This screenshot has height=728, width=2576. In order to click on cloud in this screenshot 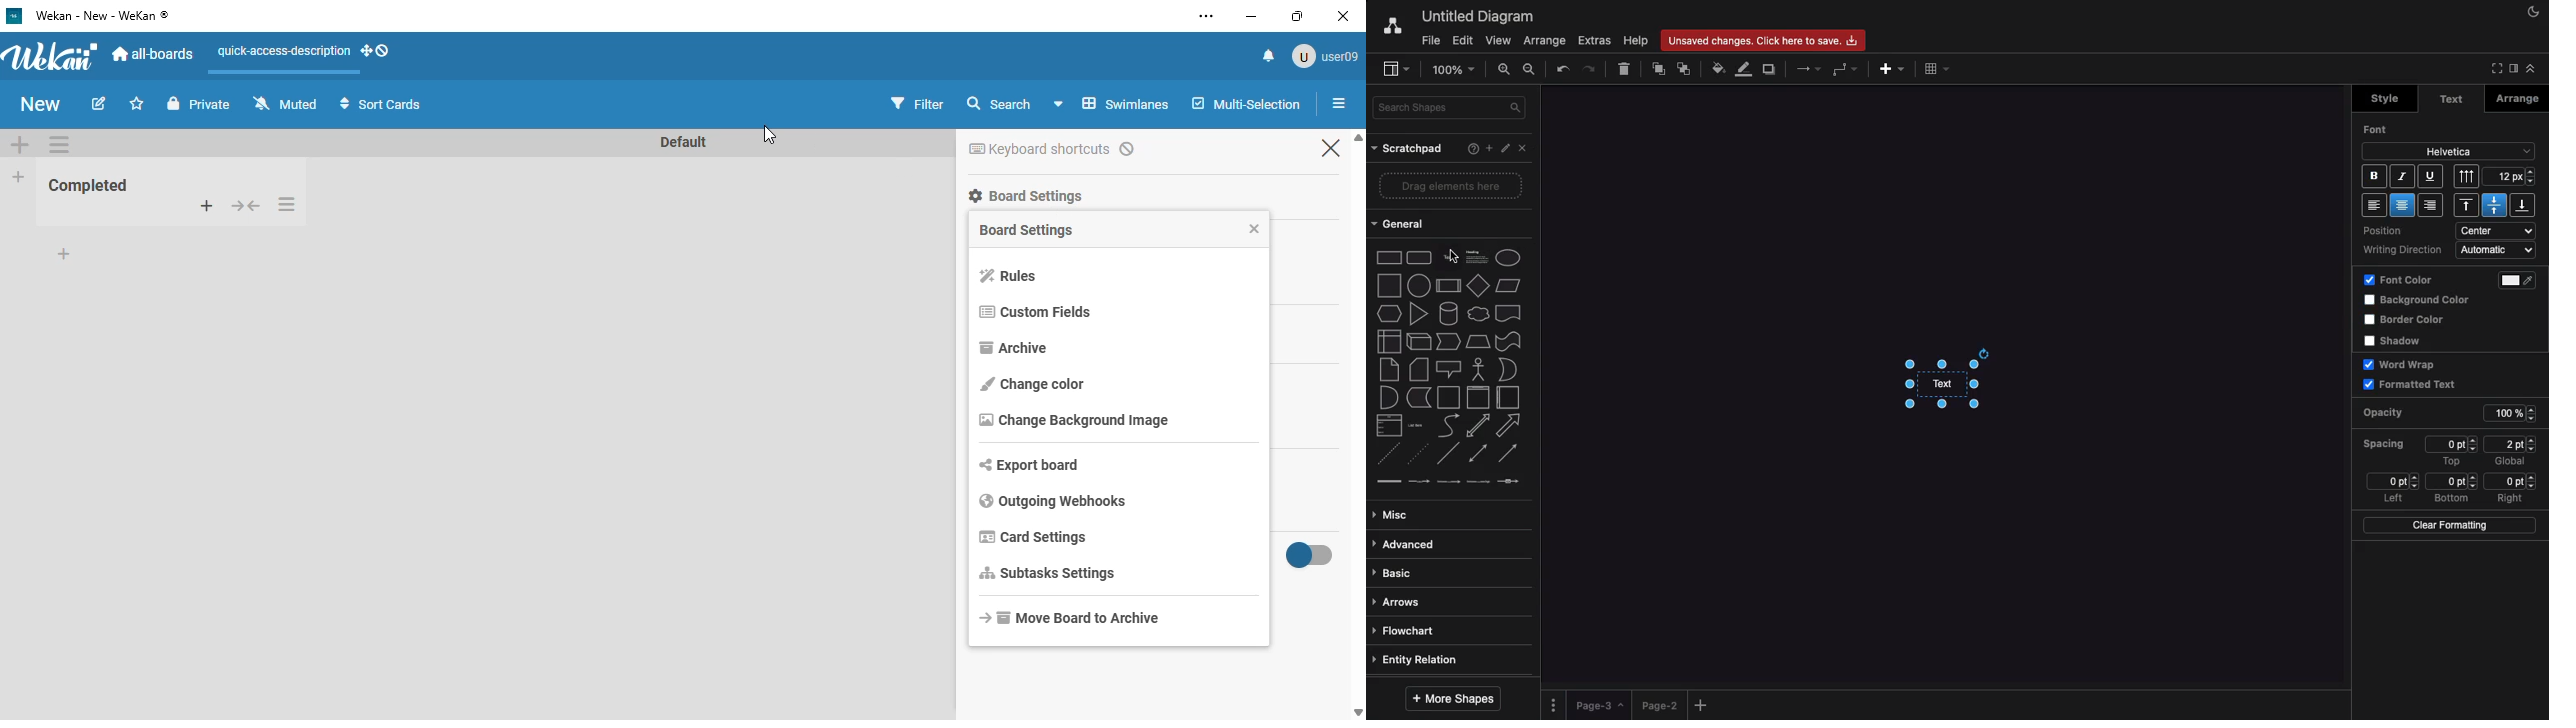, I will do `click(1479, 314)`.